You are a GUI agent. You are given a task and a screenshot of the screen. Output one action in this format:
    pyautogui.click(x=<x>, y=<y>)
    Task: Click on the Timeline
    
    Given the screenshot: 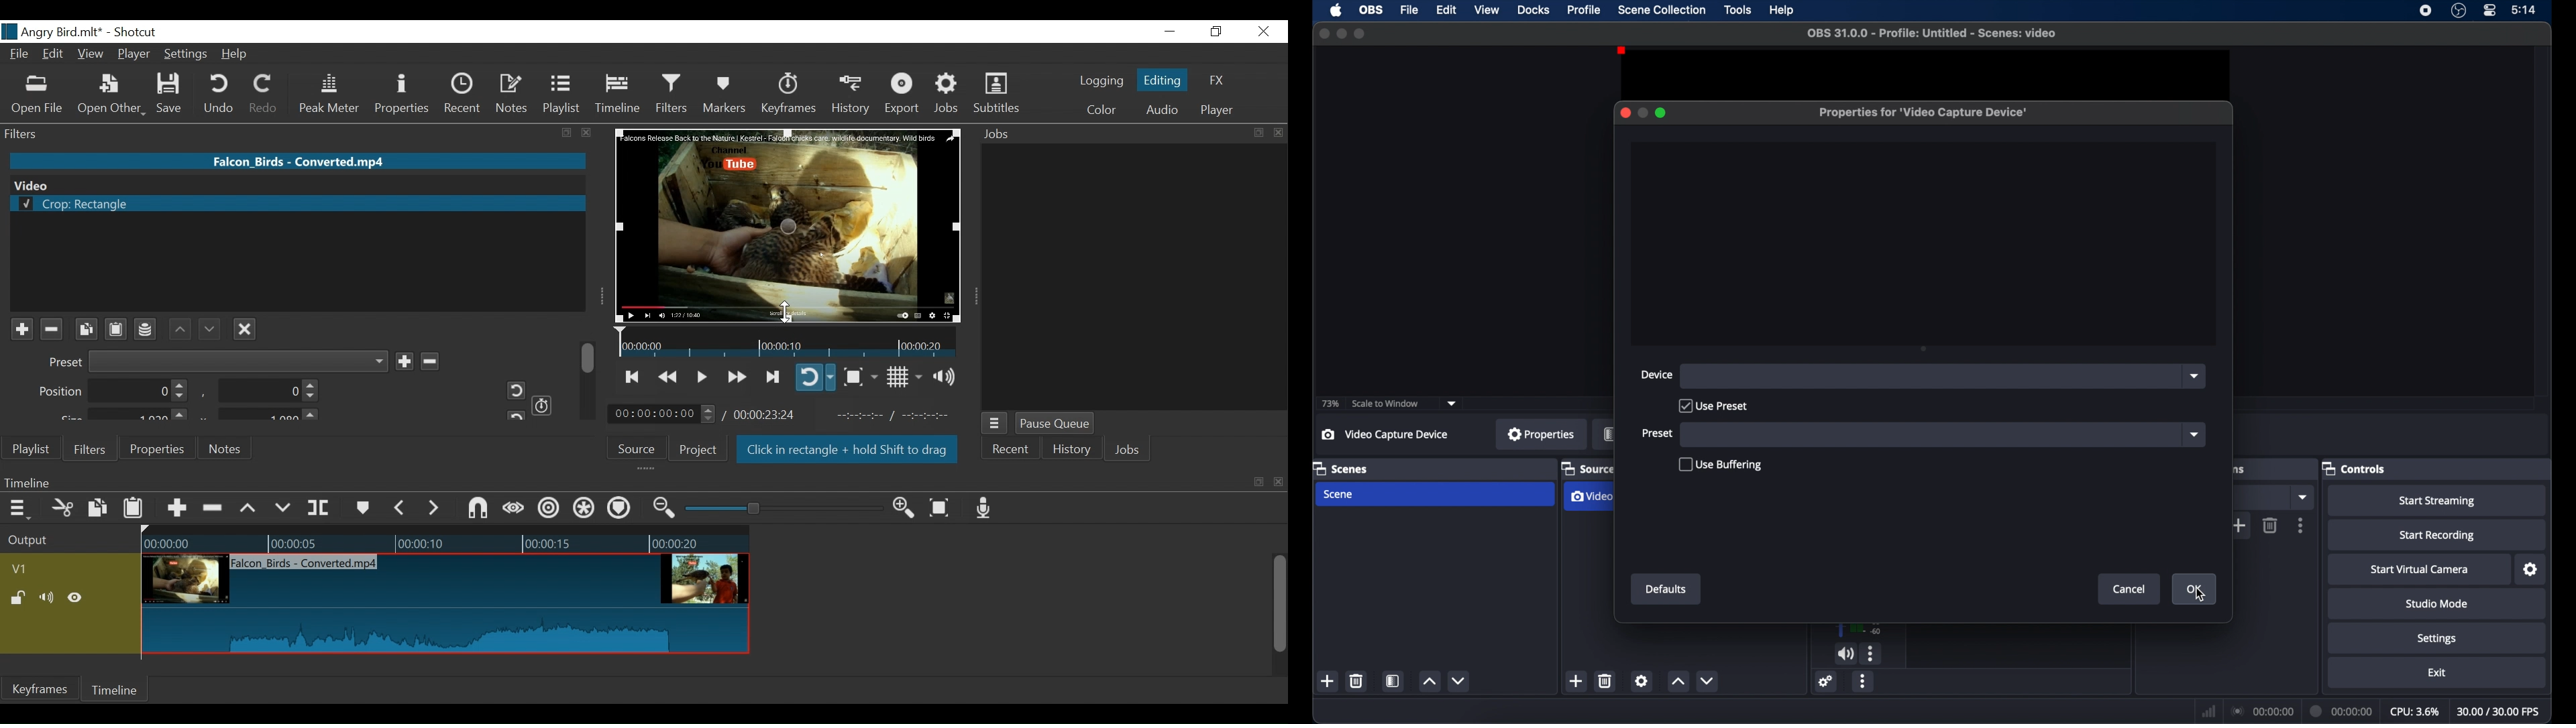 What is the action you would take?
    pyautogui.click(x=788, y=341)
    